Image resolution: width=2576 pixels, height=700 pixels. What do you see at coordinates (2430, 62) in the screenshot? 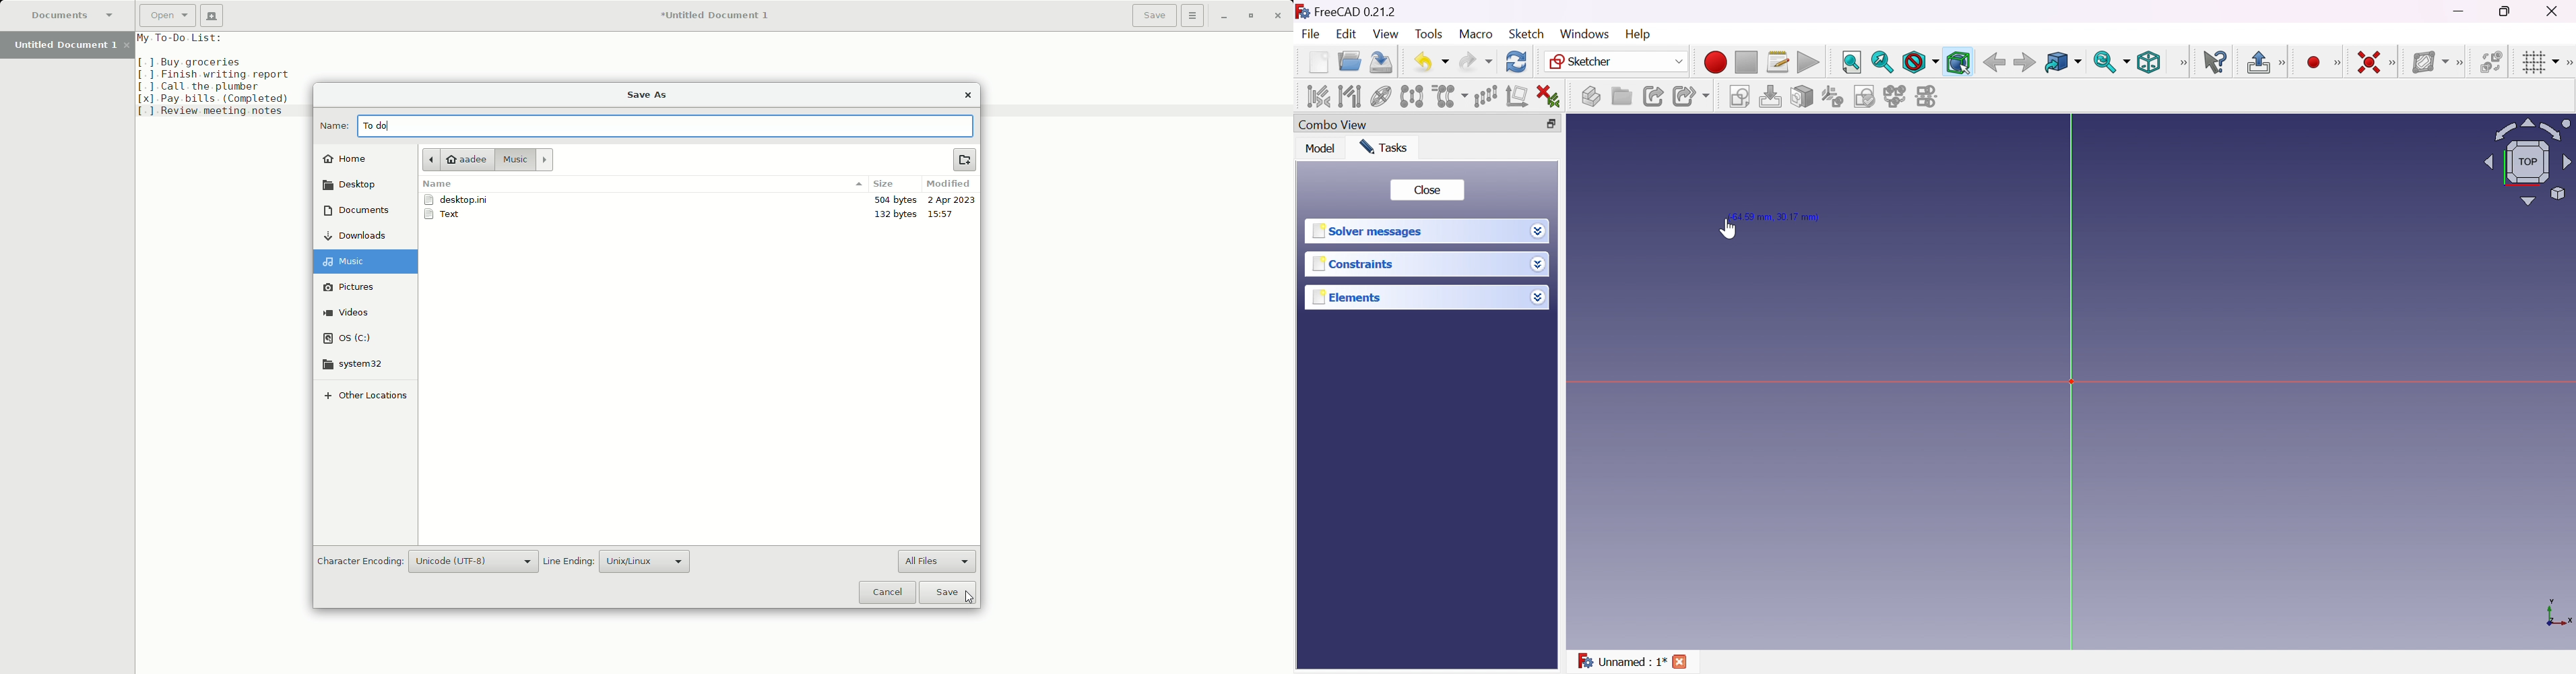
I see `Show/hide B-spline information layer` at bounding box center [2430, 62].